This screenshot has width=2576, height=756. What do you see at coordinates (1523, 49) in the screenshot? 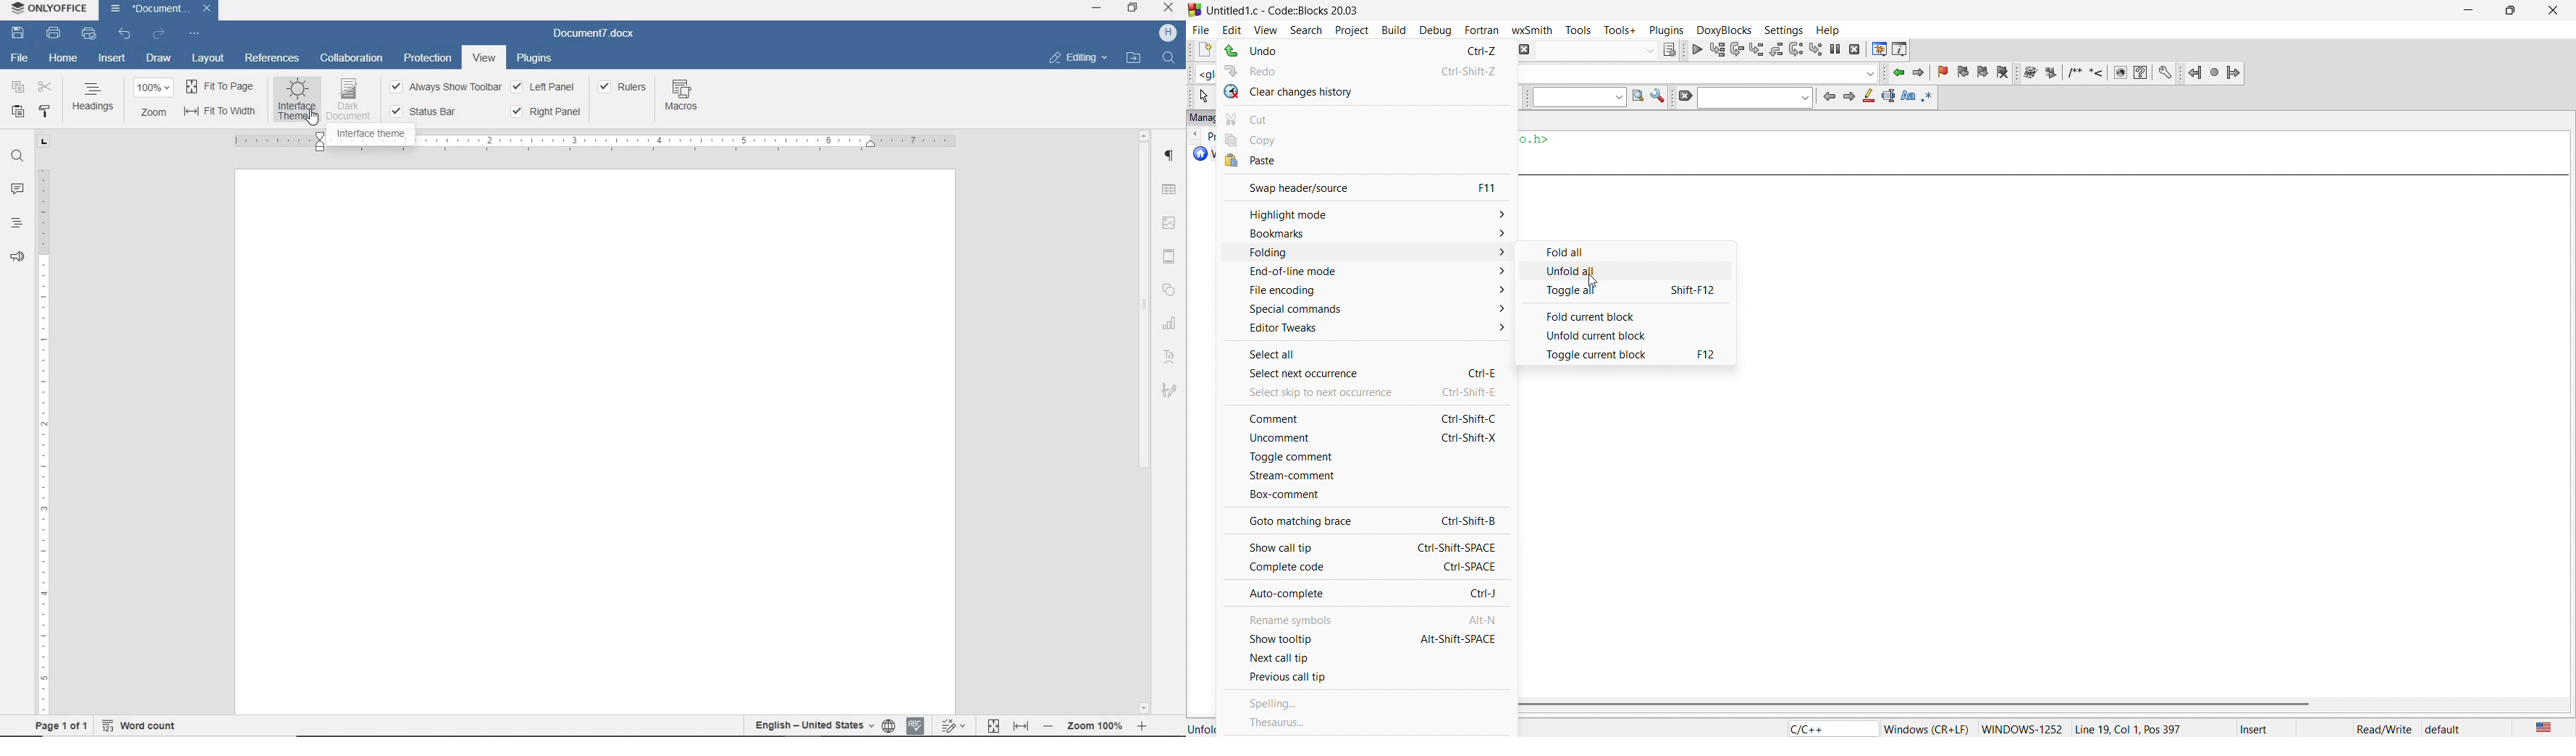
I see `abort` at bounding box center [1523, 49].